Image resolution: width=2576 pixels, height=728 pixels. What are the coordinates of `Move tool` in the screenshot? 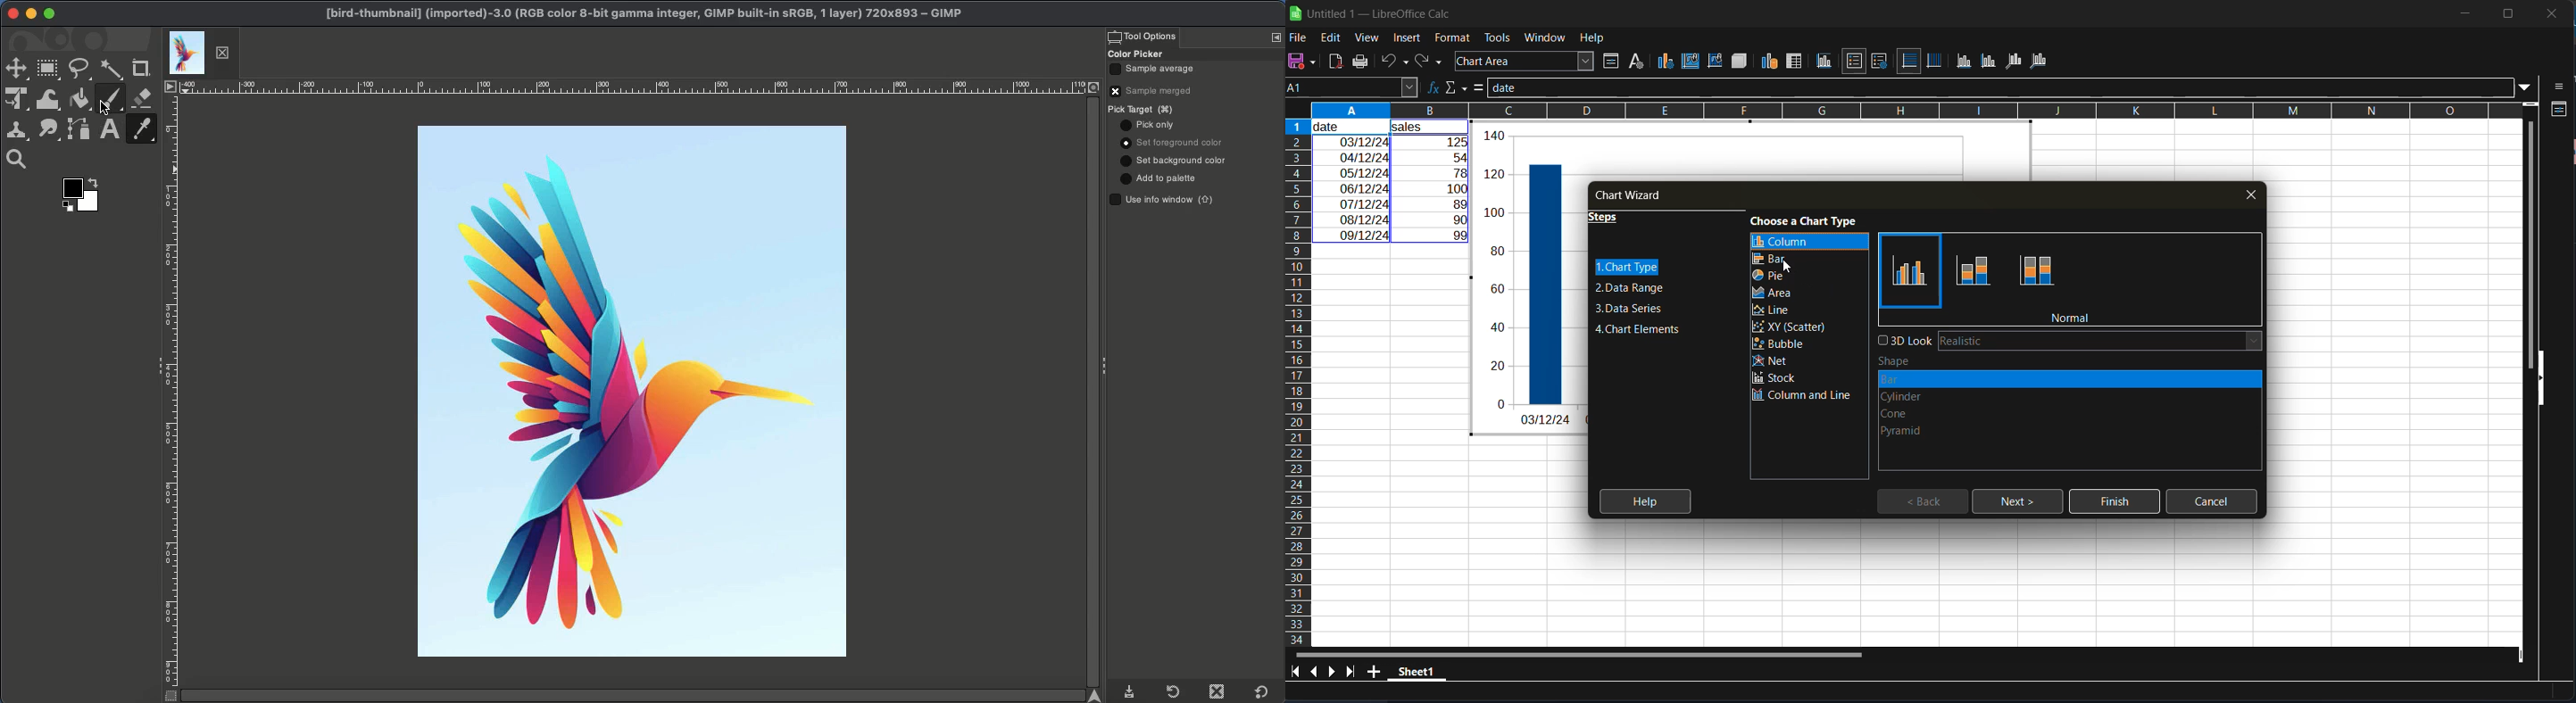 It's located at (15, 70).